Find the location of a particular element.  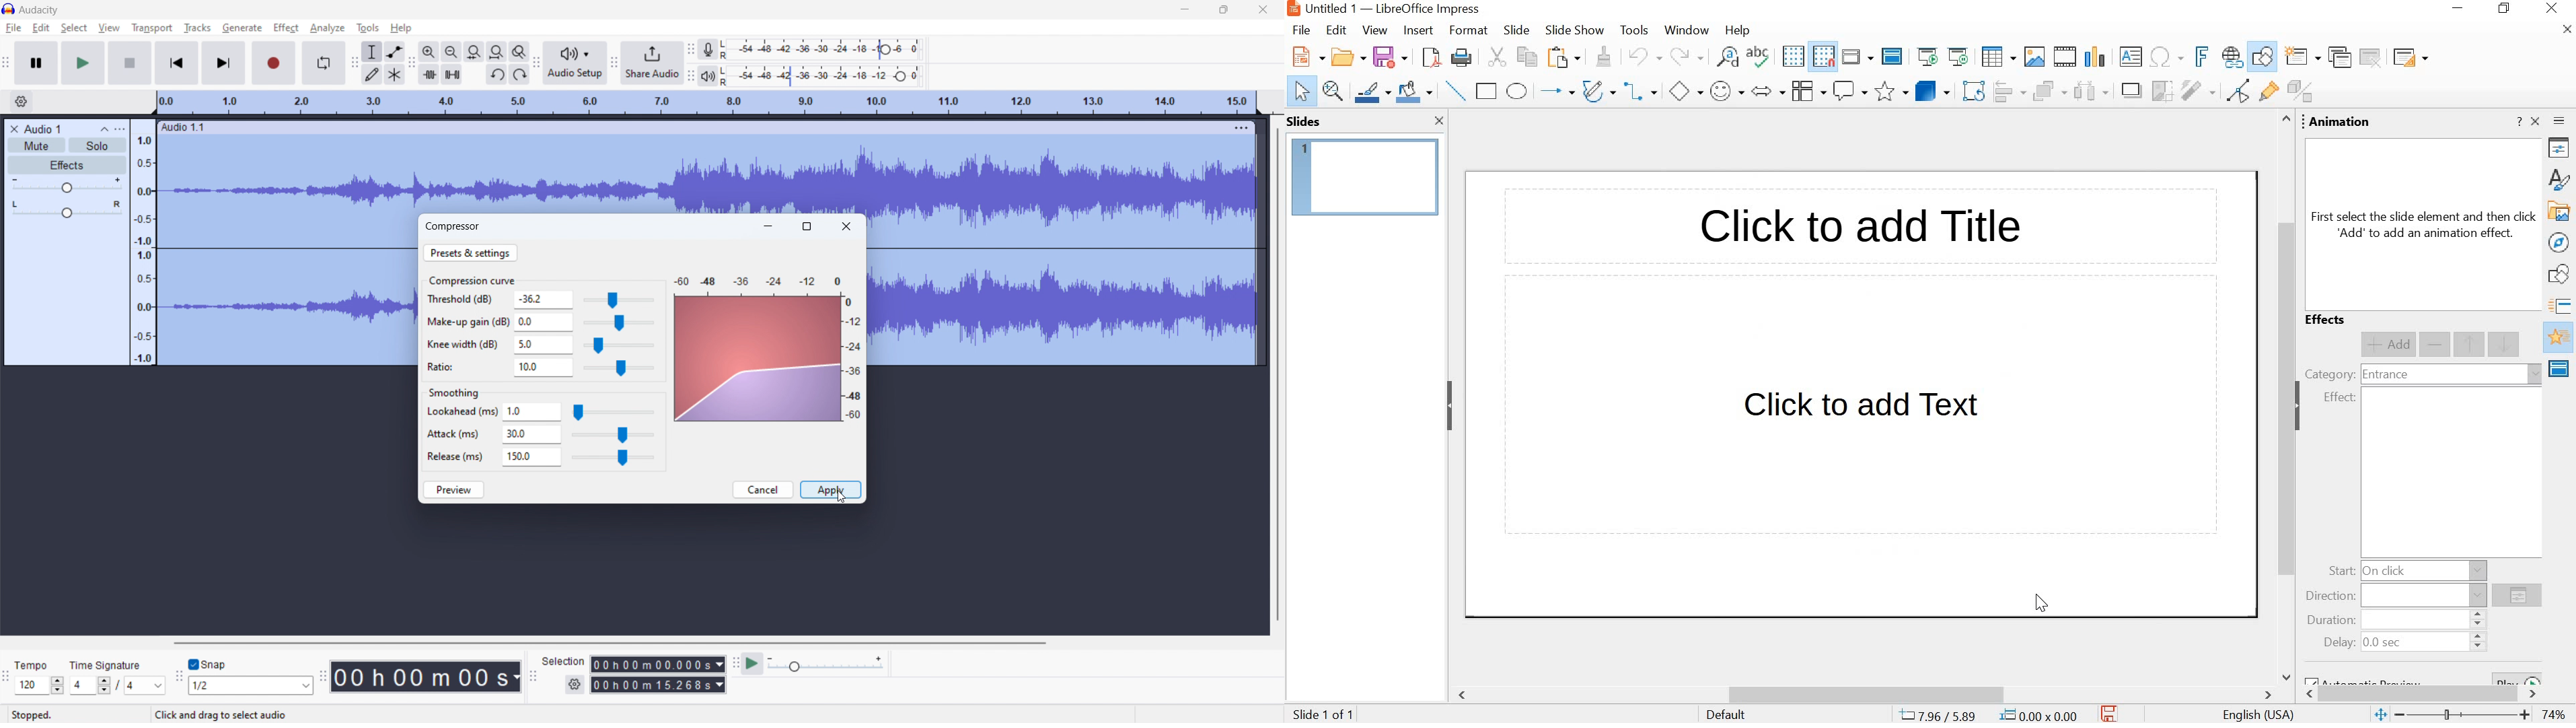

Attack (ms) is located at coordinates (456, 431).